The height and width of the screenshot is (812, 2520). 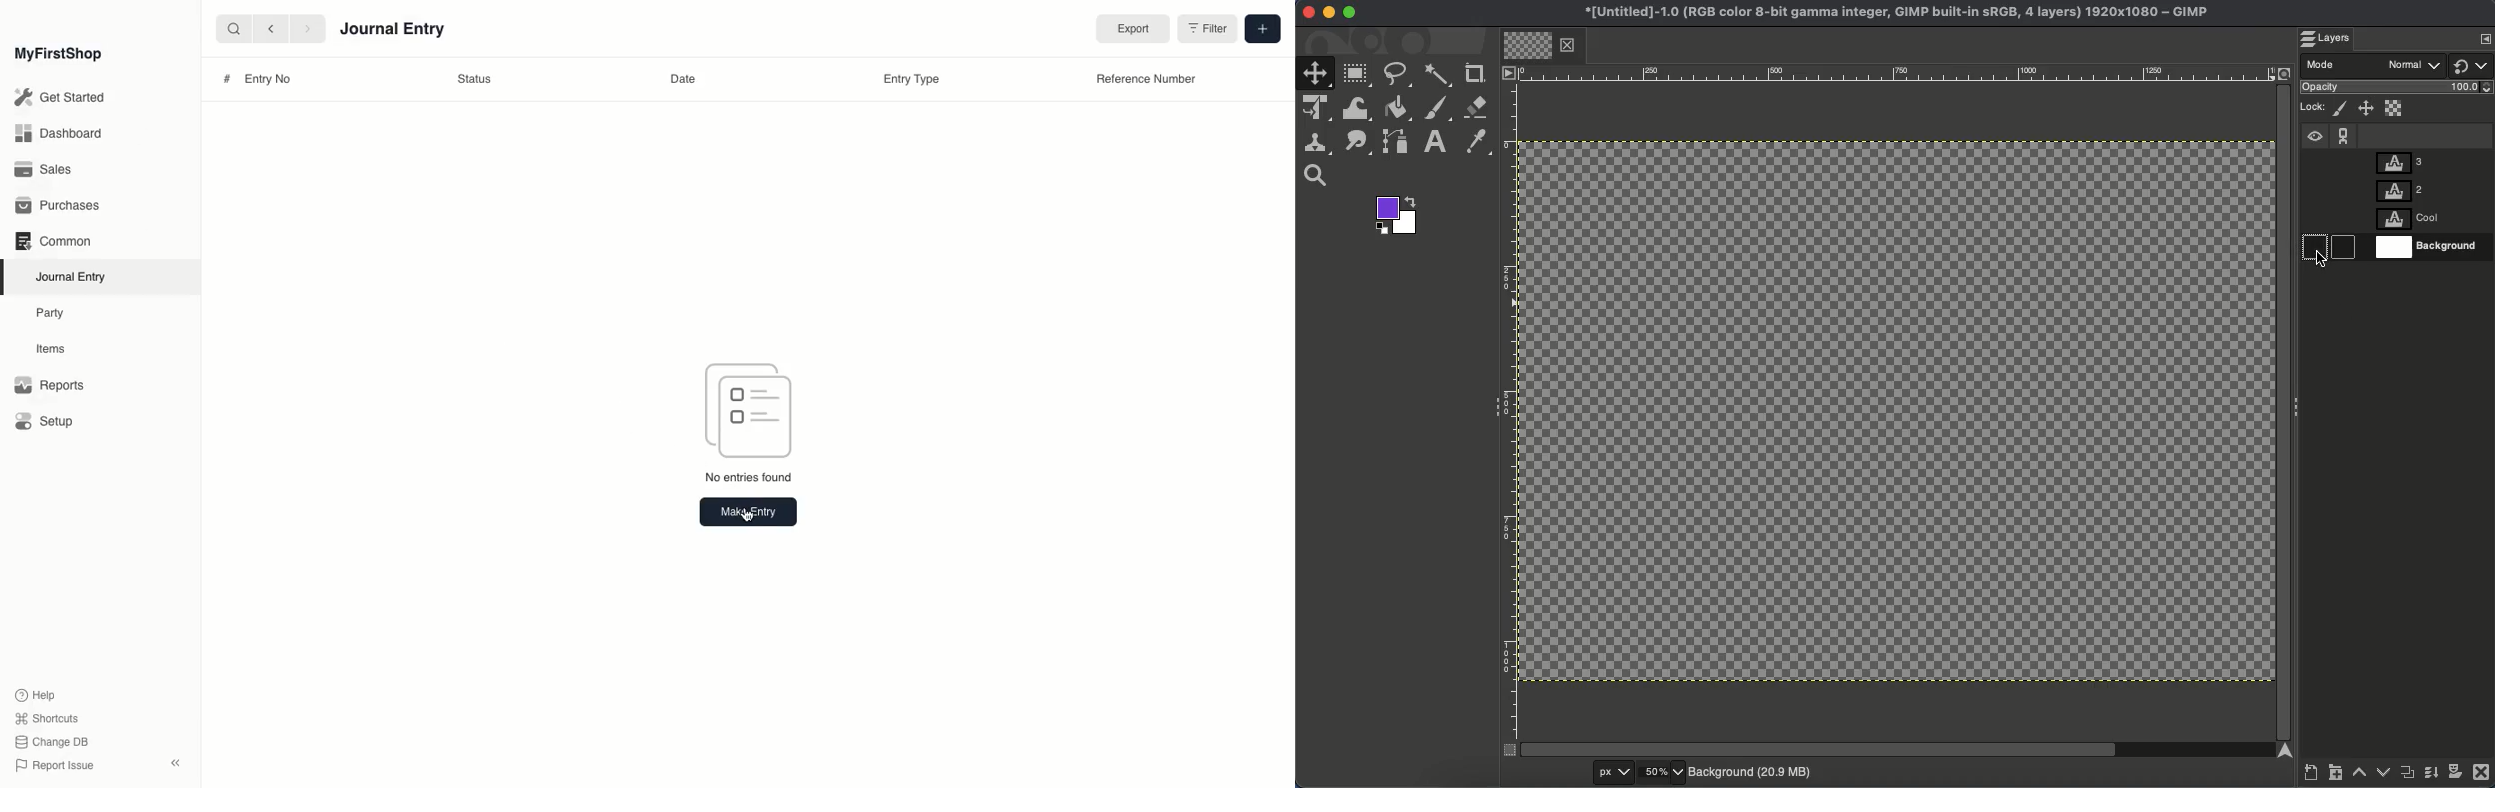 I want to click on Date, so click(x=685, y=78).